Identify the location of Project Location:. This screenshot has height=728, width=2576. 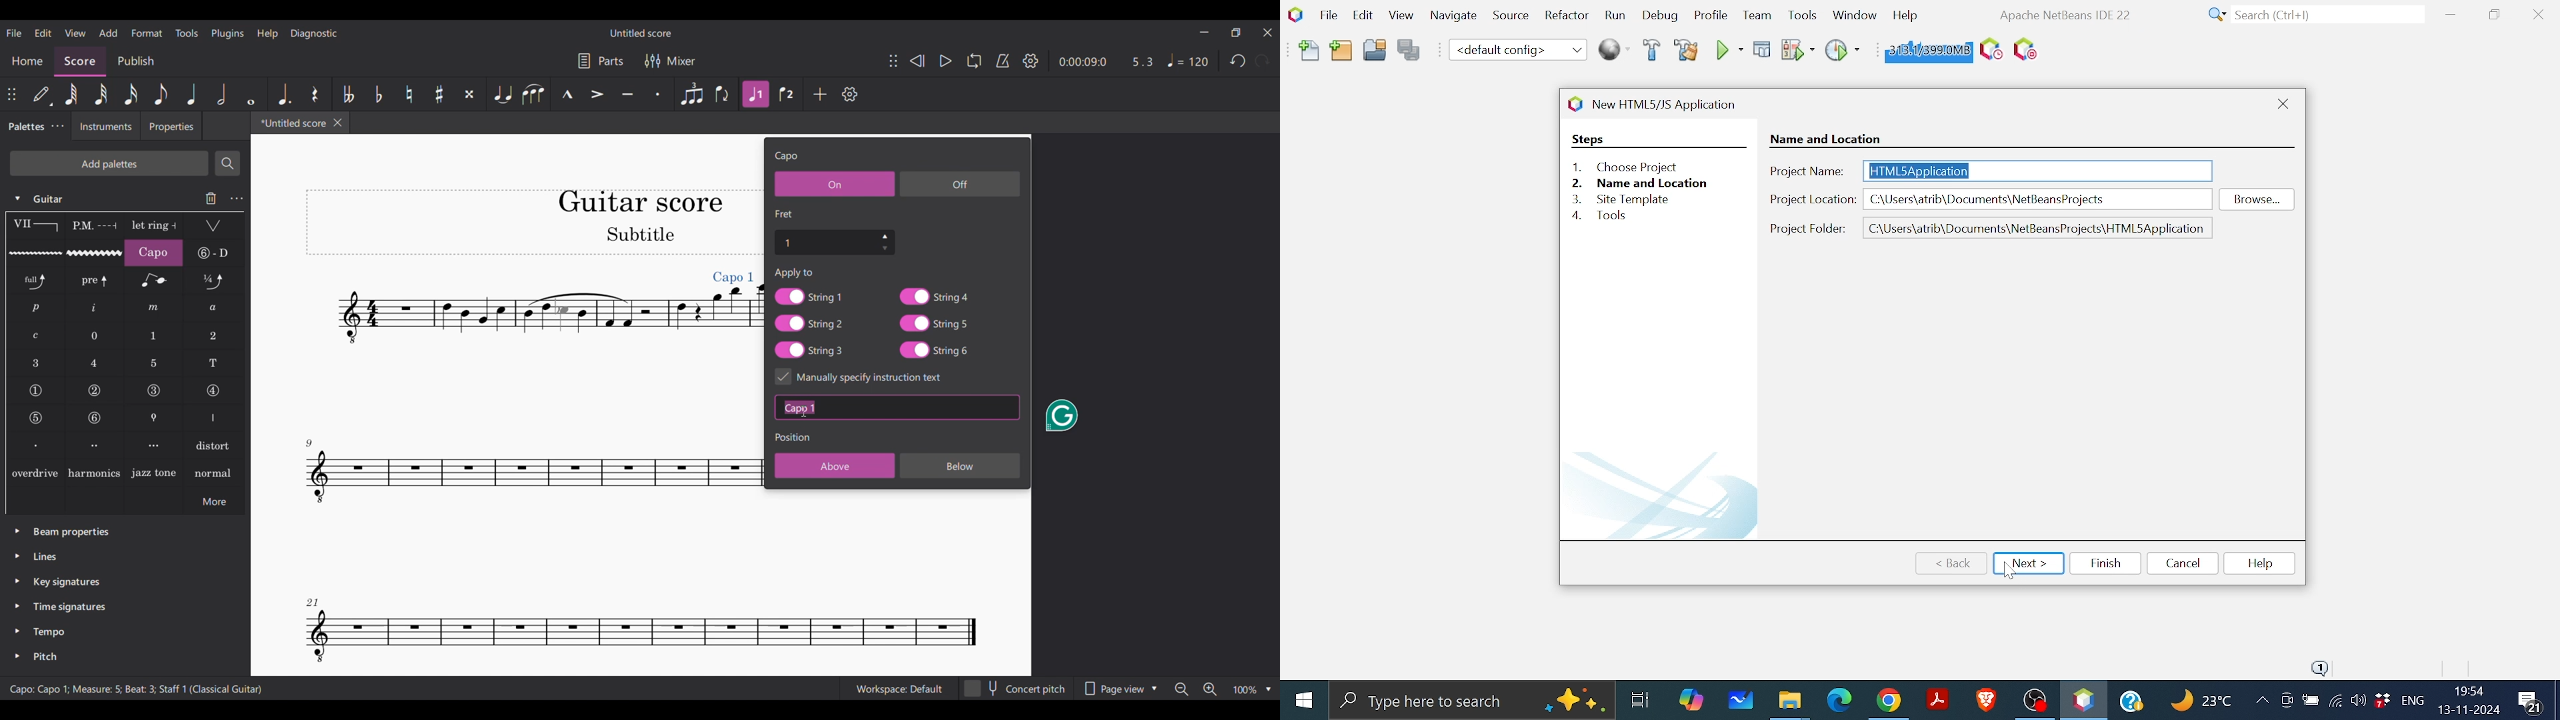
(1814, 199).